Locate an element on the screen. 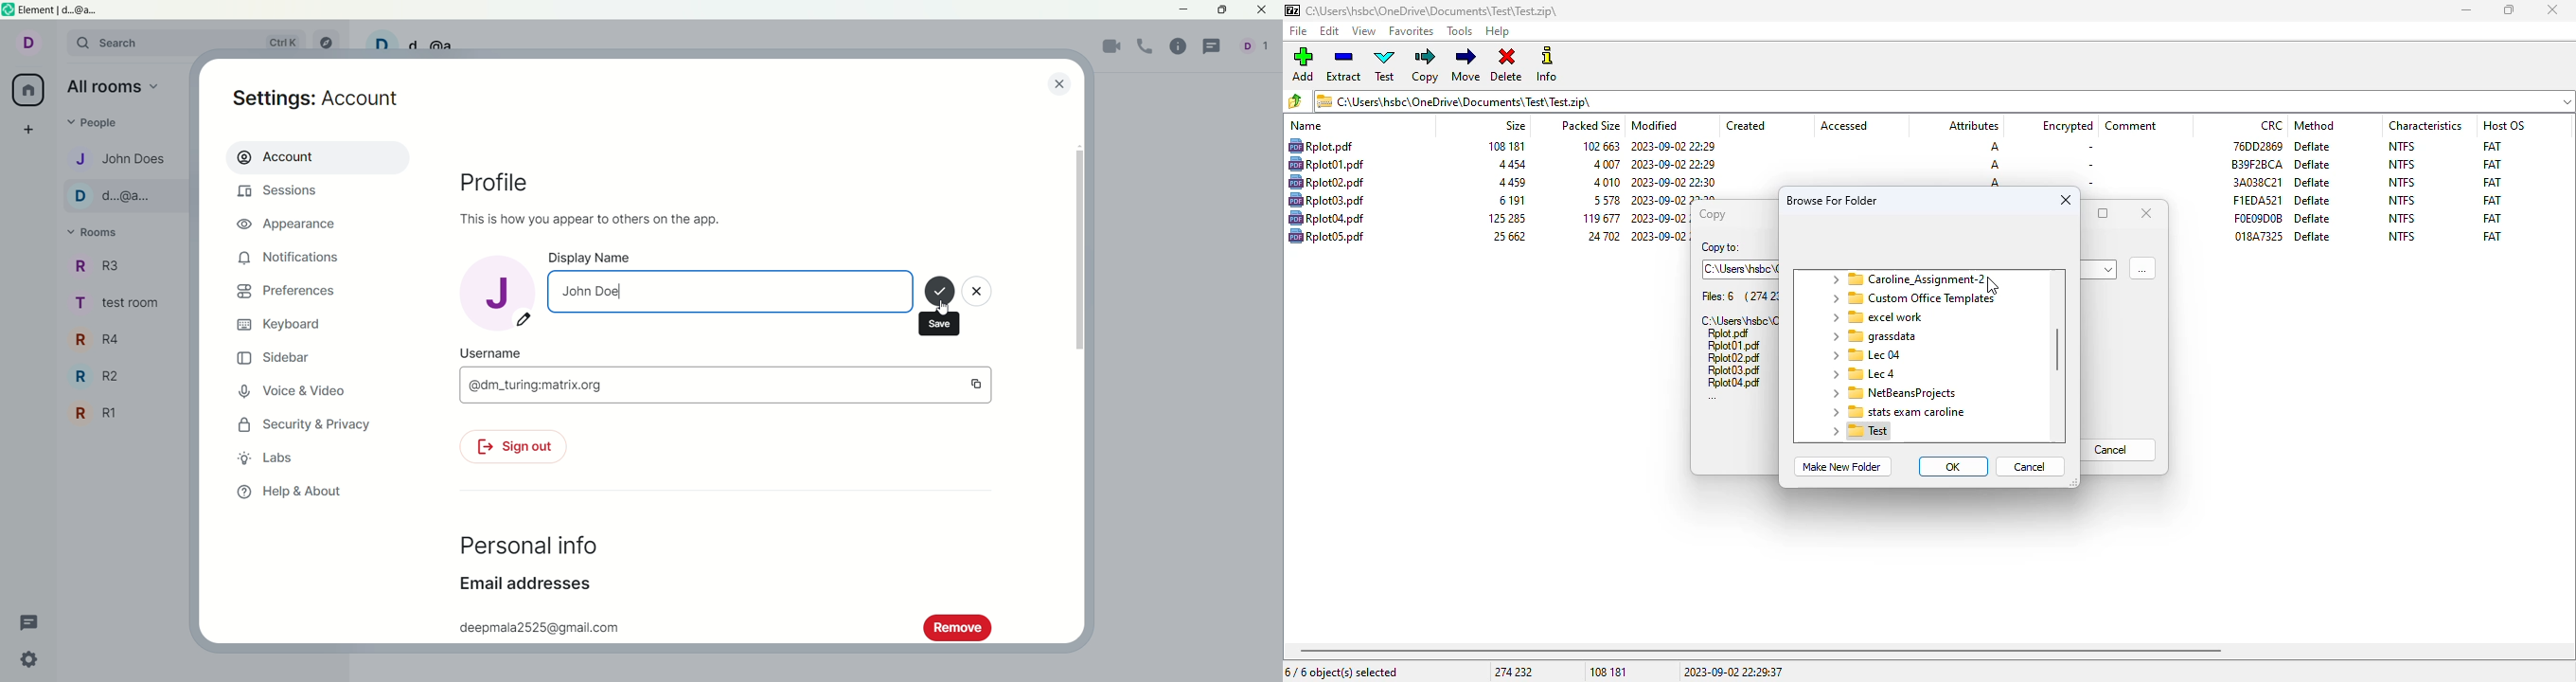 The image size is (2576, 700). John Doel is located at coordinates (731, 292).